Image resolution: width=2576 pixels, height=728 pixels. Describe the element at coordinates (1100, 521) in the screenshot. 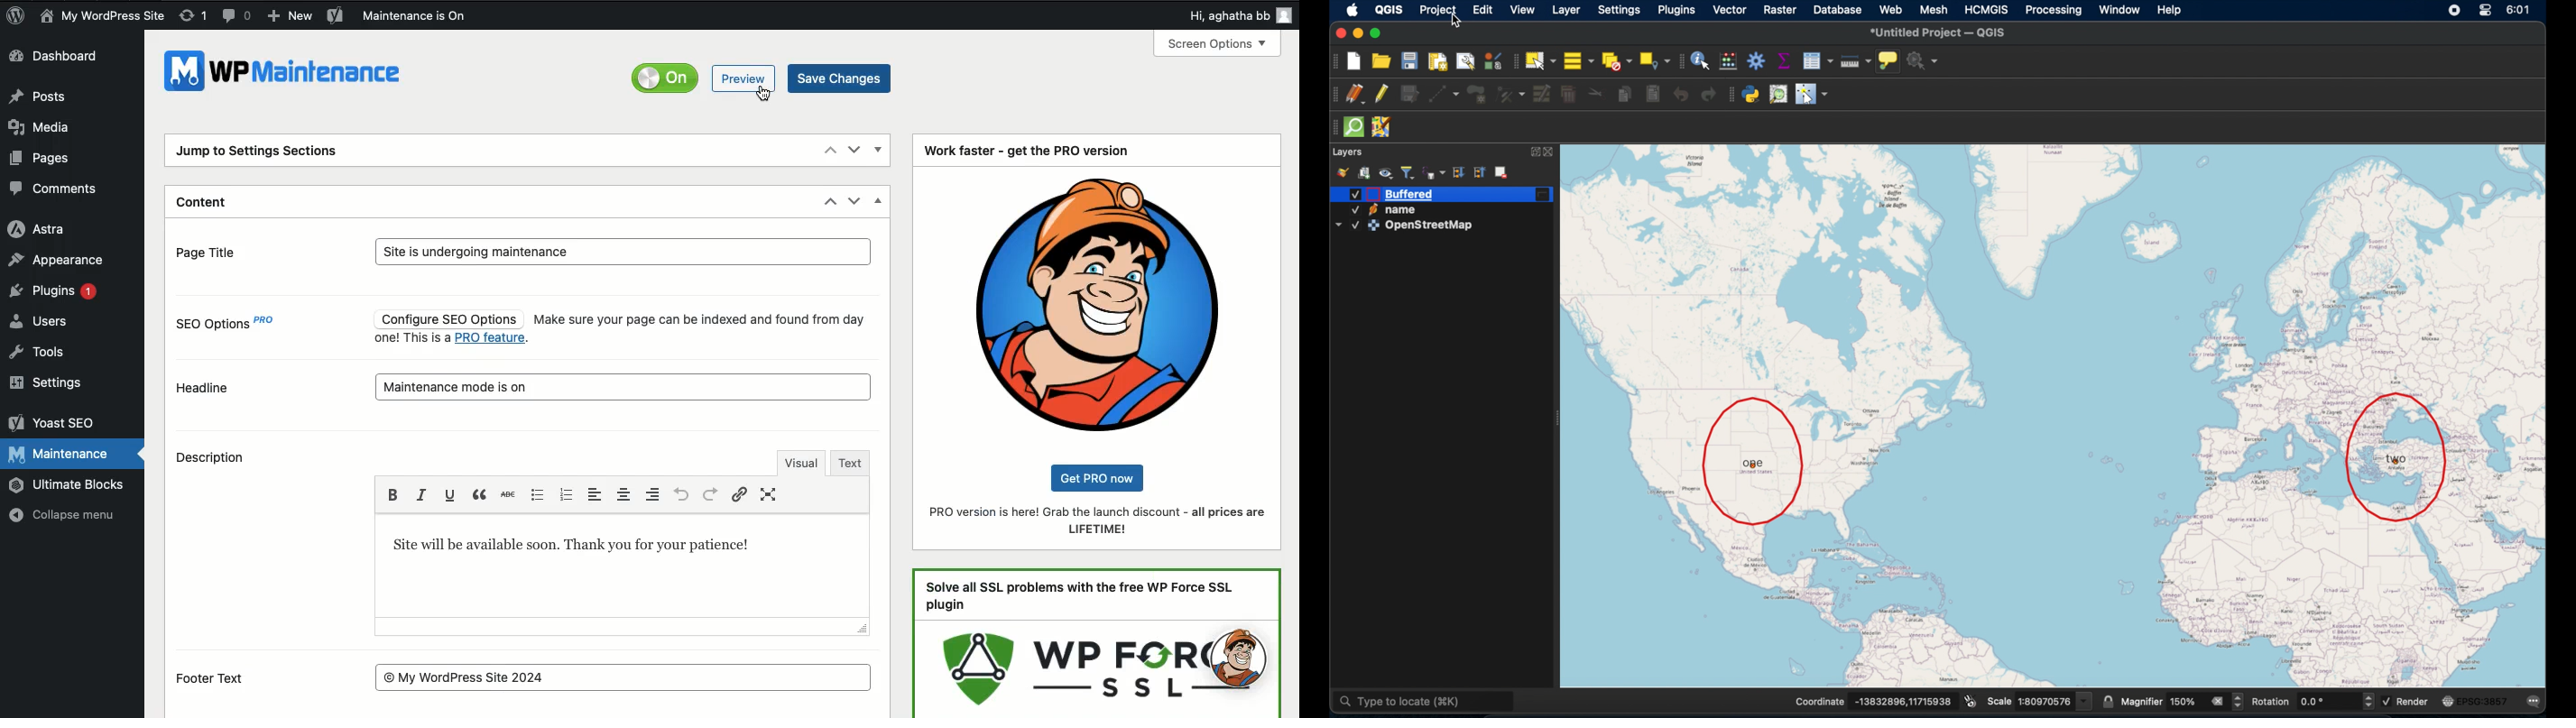

I see `Pro version` at that location.